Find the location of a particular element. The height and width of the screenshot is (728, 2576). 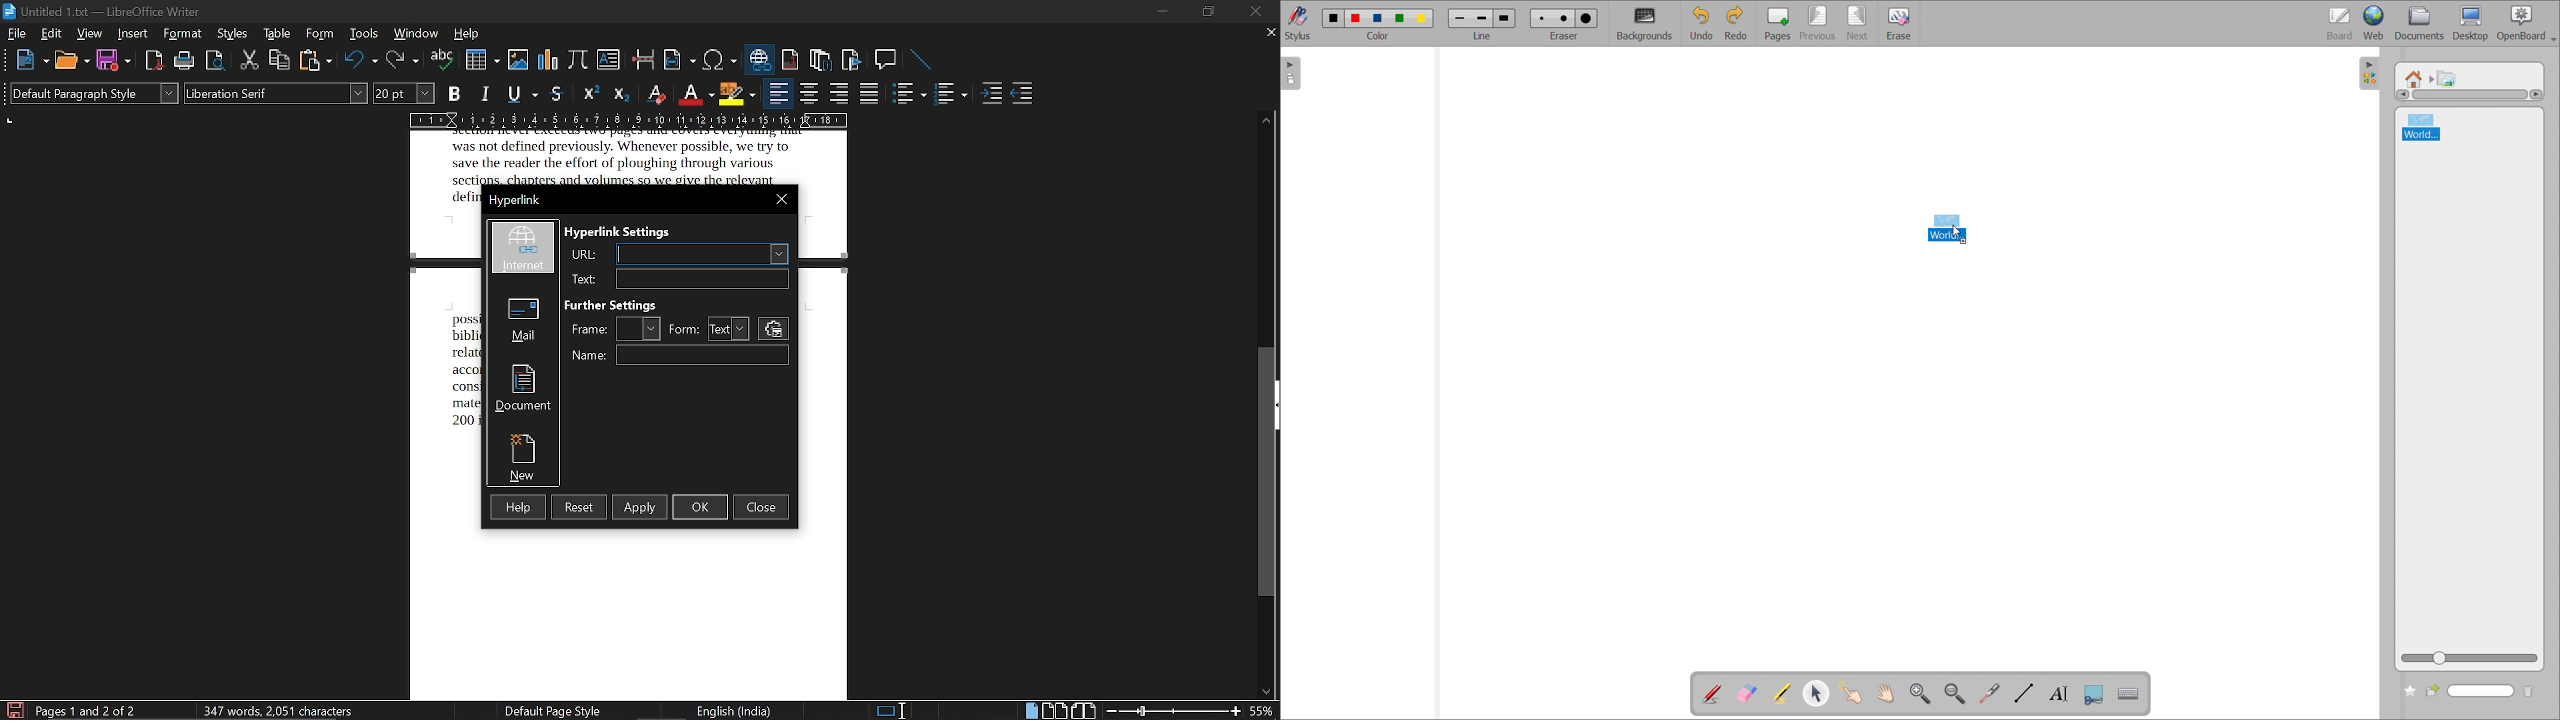

edit is located at coordinates (50, 33).